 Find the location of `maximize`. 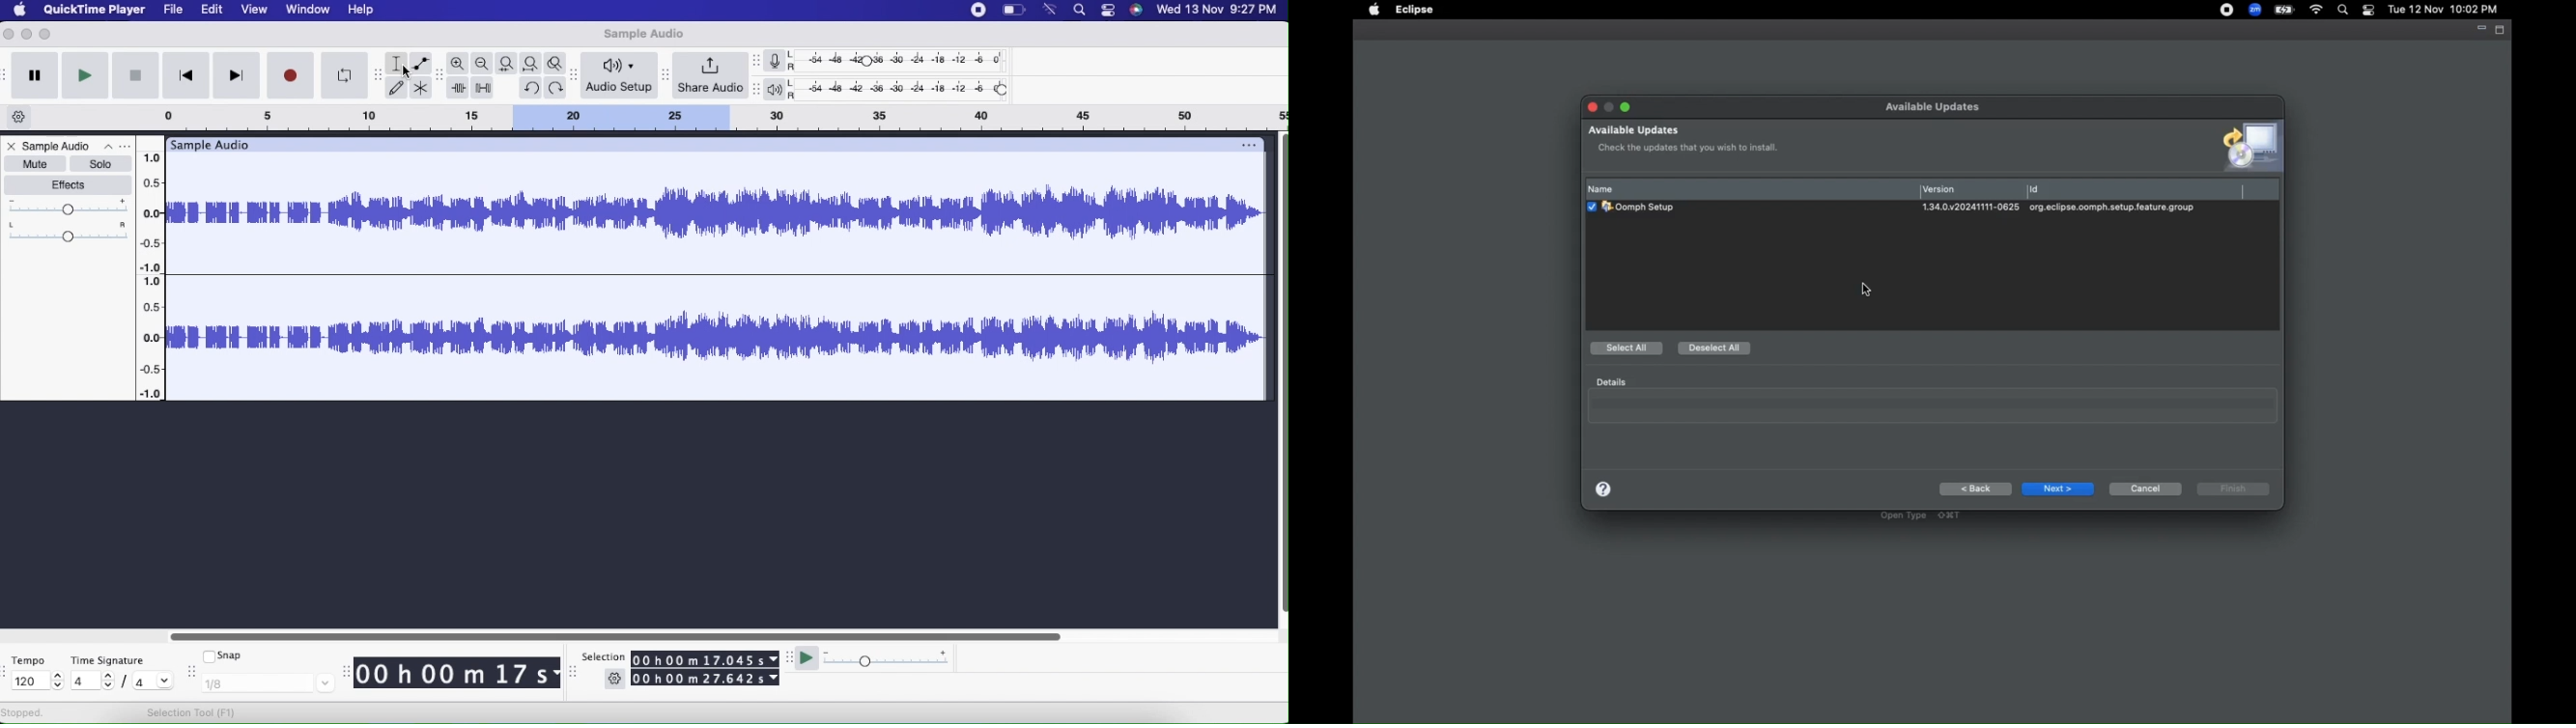

maximize is located at coordinates (2501, 29).